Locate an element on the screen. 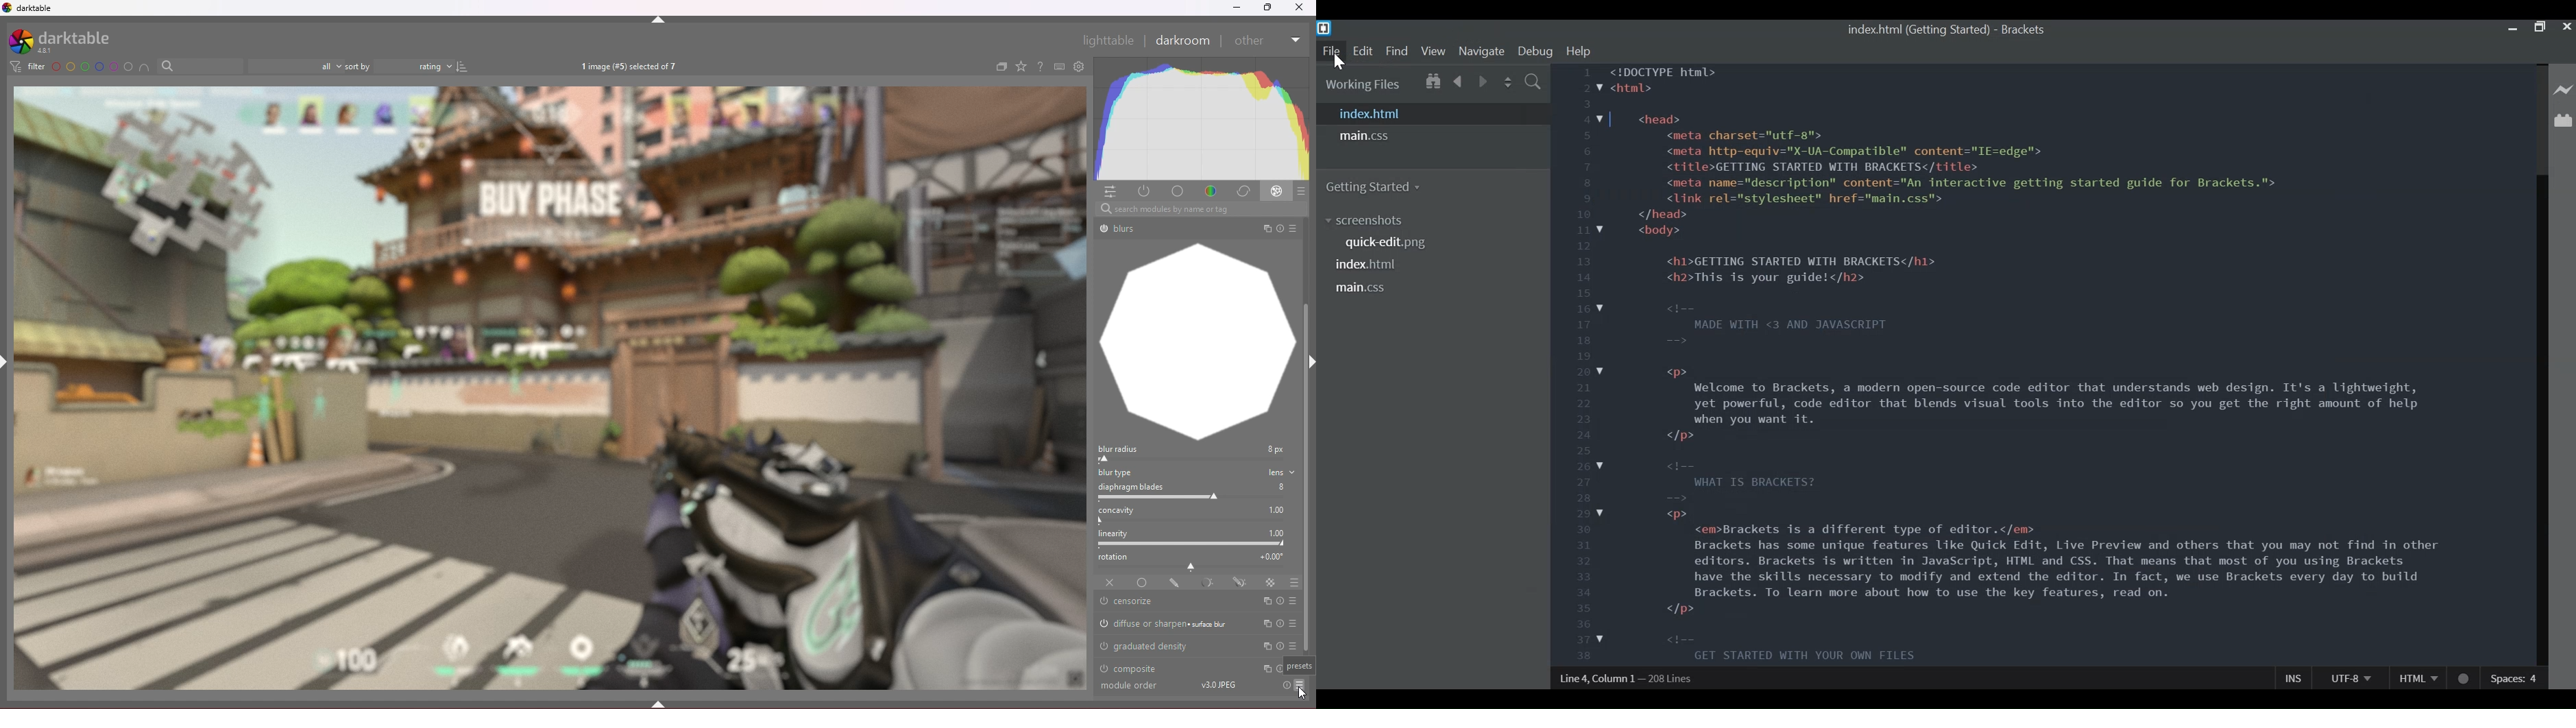 Image resolution: width=2576 pixels, height=728 pixels. darktable is located at coordinates (68, 41).